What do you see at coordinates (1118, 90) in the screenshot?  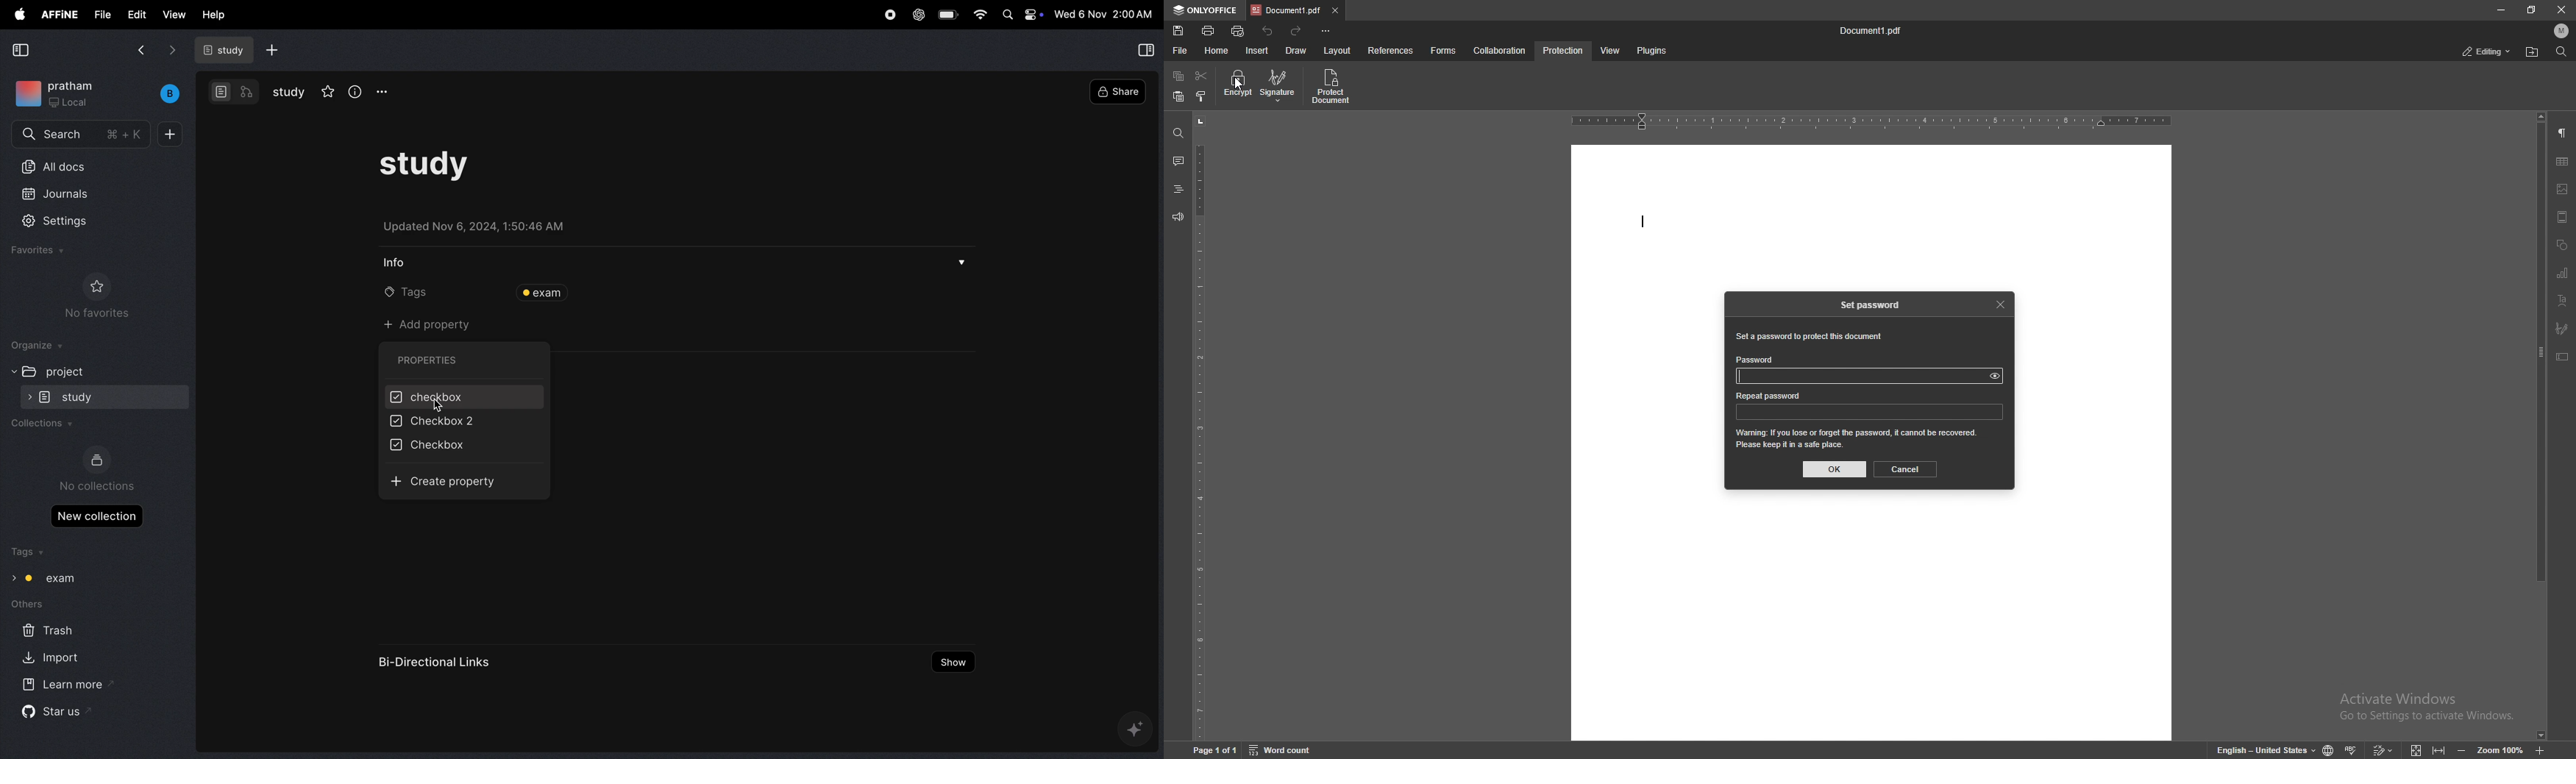 I see `share` at bounding box center [1118, 90].